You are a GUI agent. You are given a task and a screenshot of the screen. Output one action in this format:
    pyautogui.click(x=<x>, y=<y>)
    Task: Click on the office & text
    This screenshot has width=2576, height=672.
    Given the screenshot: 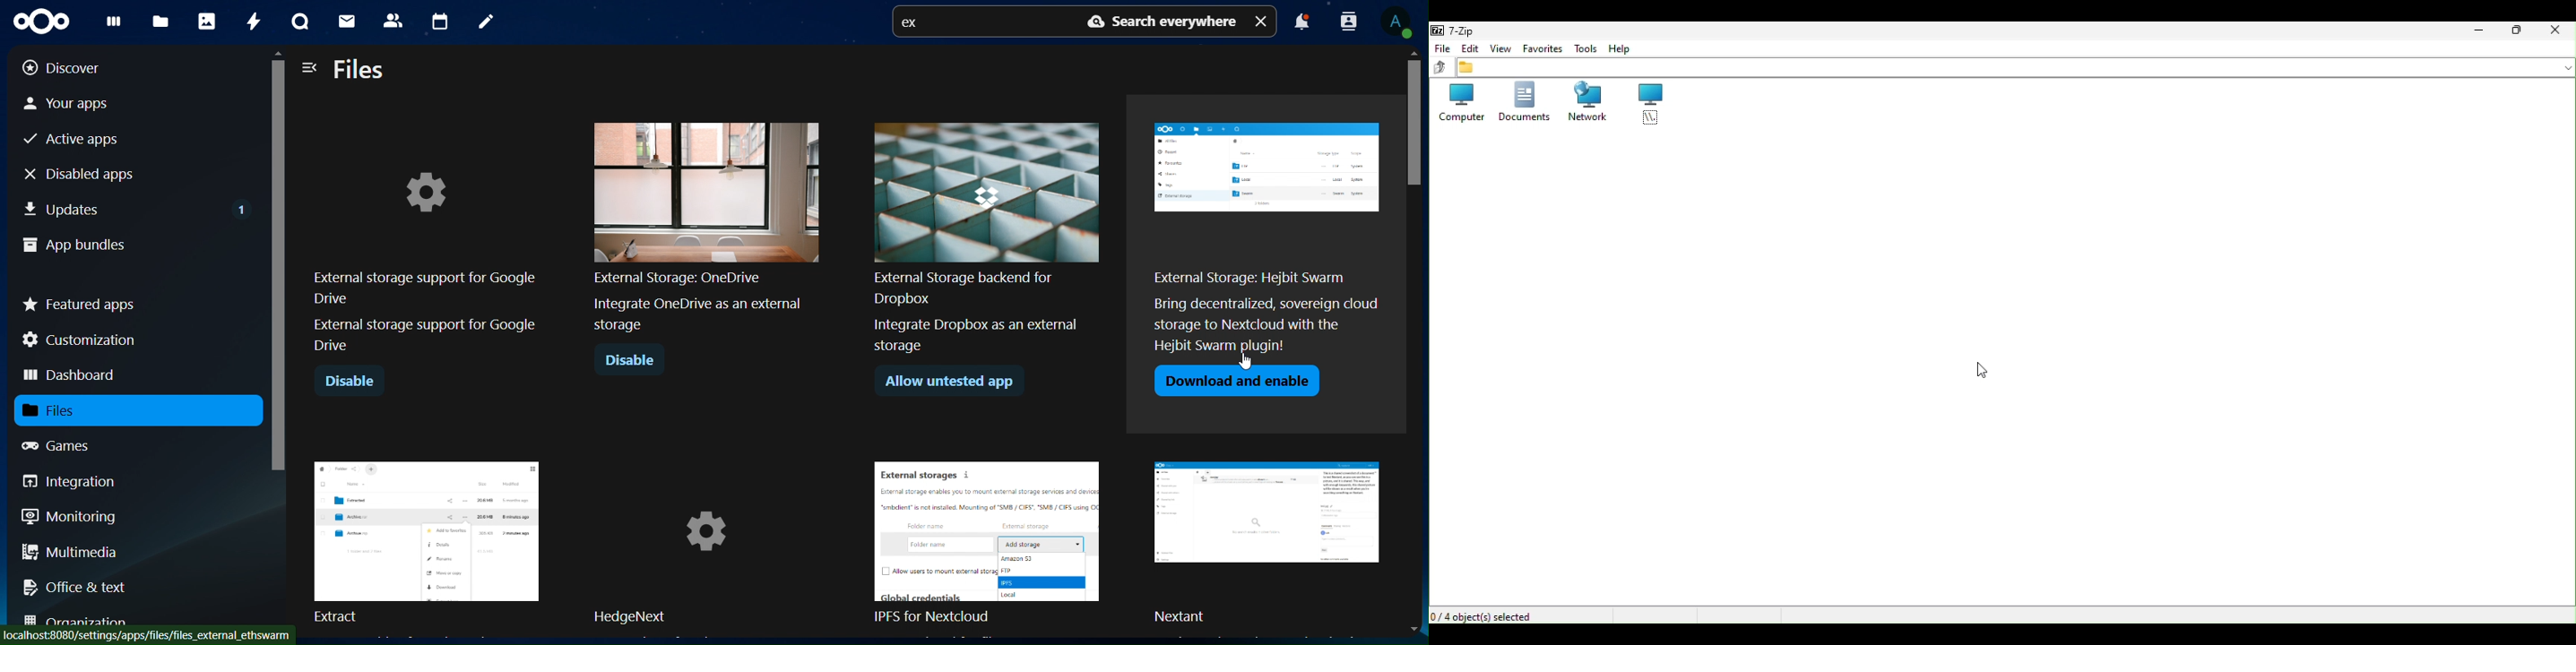 What is the action you would take?
    pyautogui.click(x=80, y=586)
    